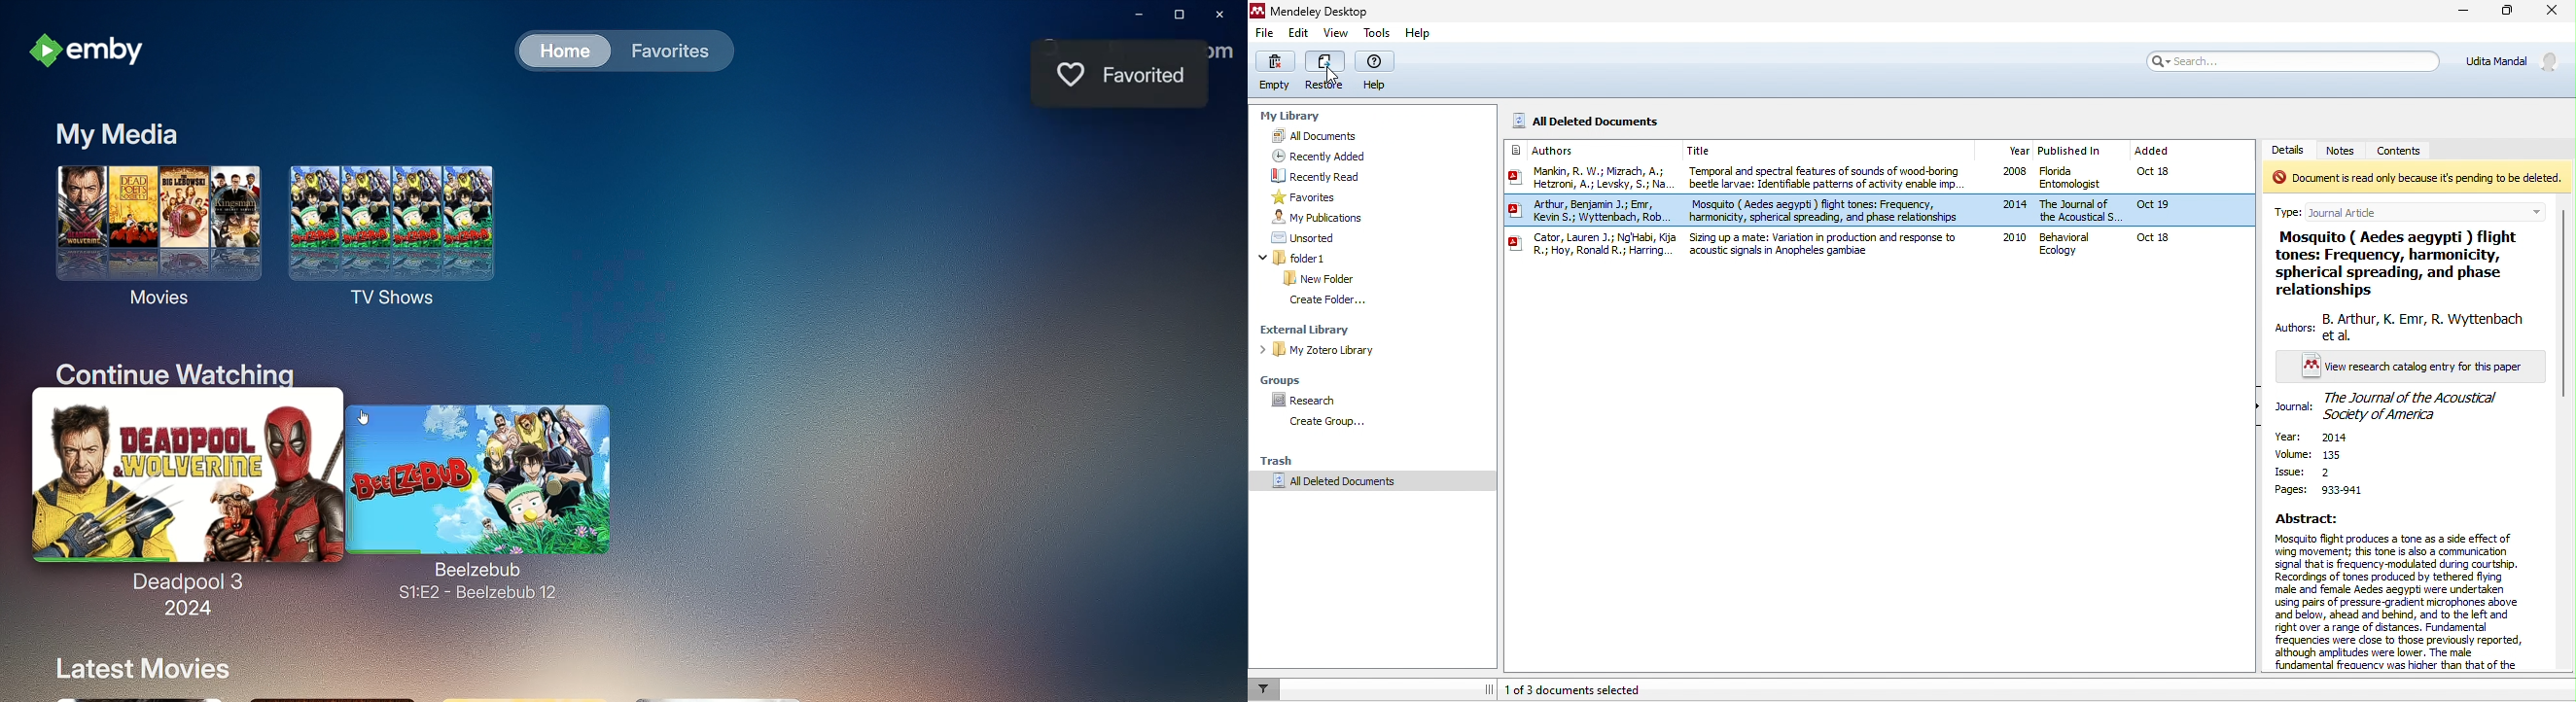  I want to click on research catalog entry, so click(2403, 368).